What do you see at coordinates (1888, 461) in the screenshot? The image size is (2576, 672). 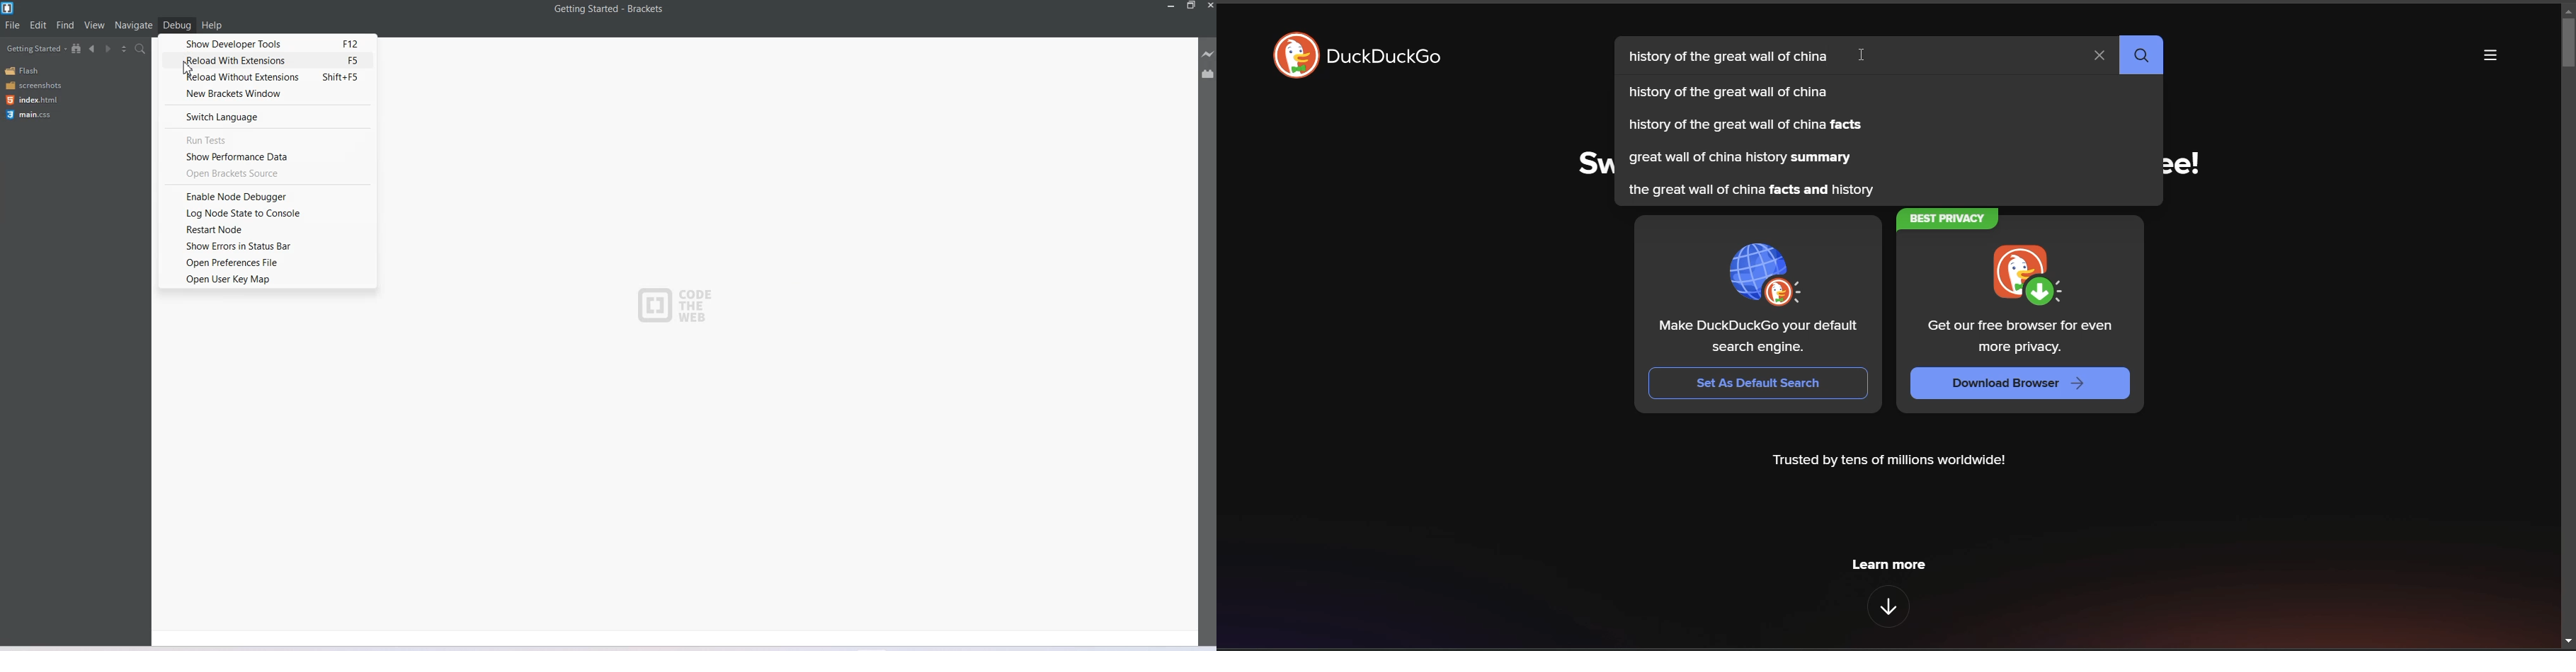 I see `metadata` at bounding box center [1888, 461].